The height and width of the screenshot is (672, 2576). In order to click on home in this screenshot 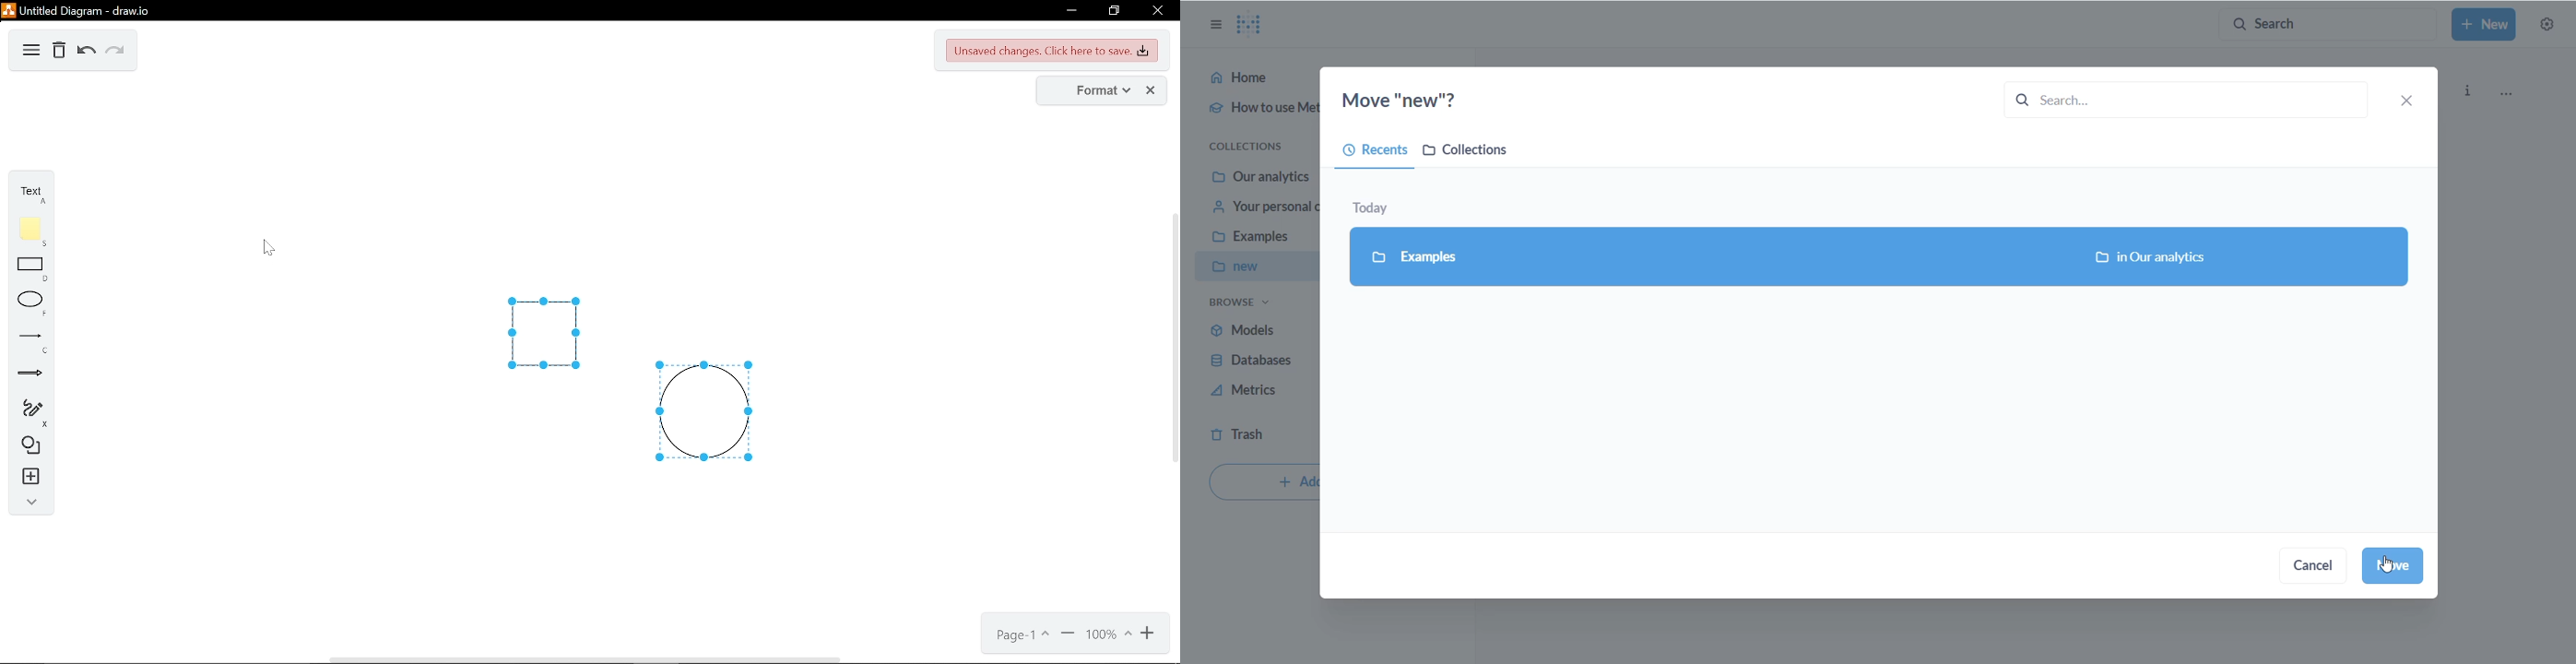, I will do `click(1252, 81)`.